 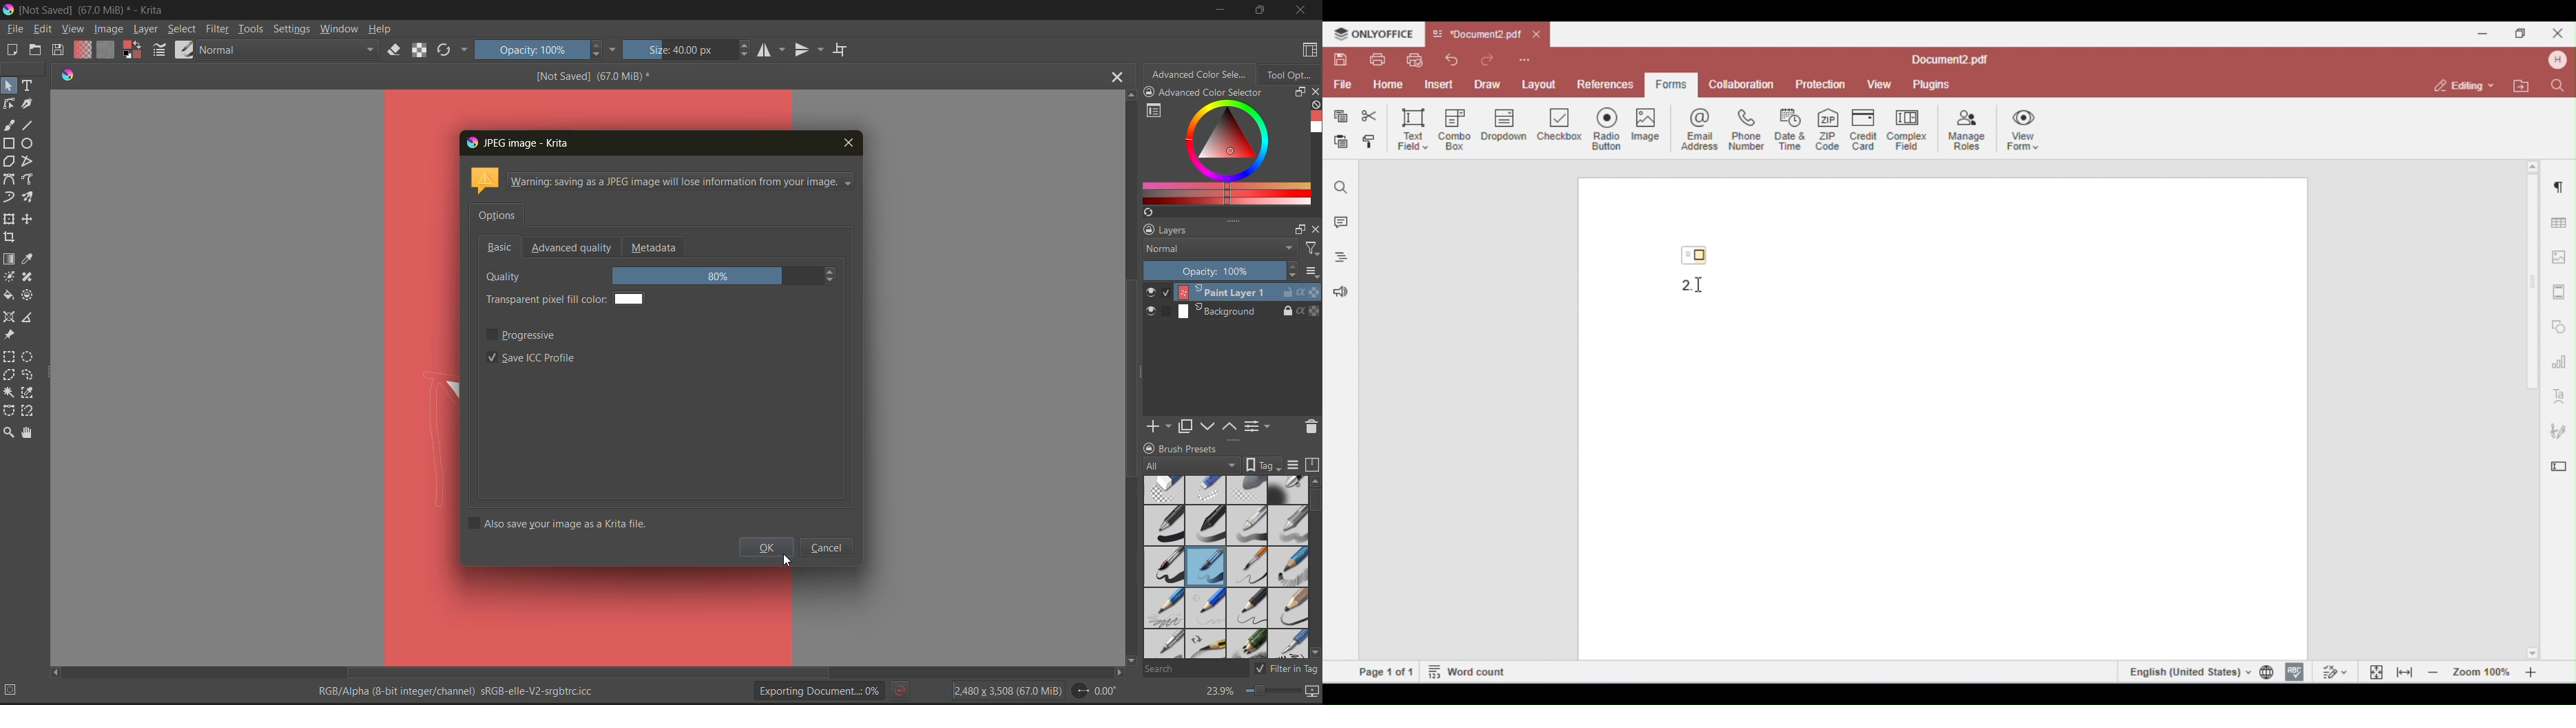 I want to click on close, so click(x=1300, y=12).